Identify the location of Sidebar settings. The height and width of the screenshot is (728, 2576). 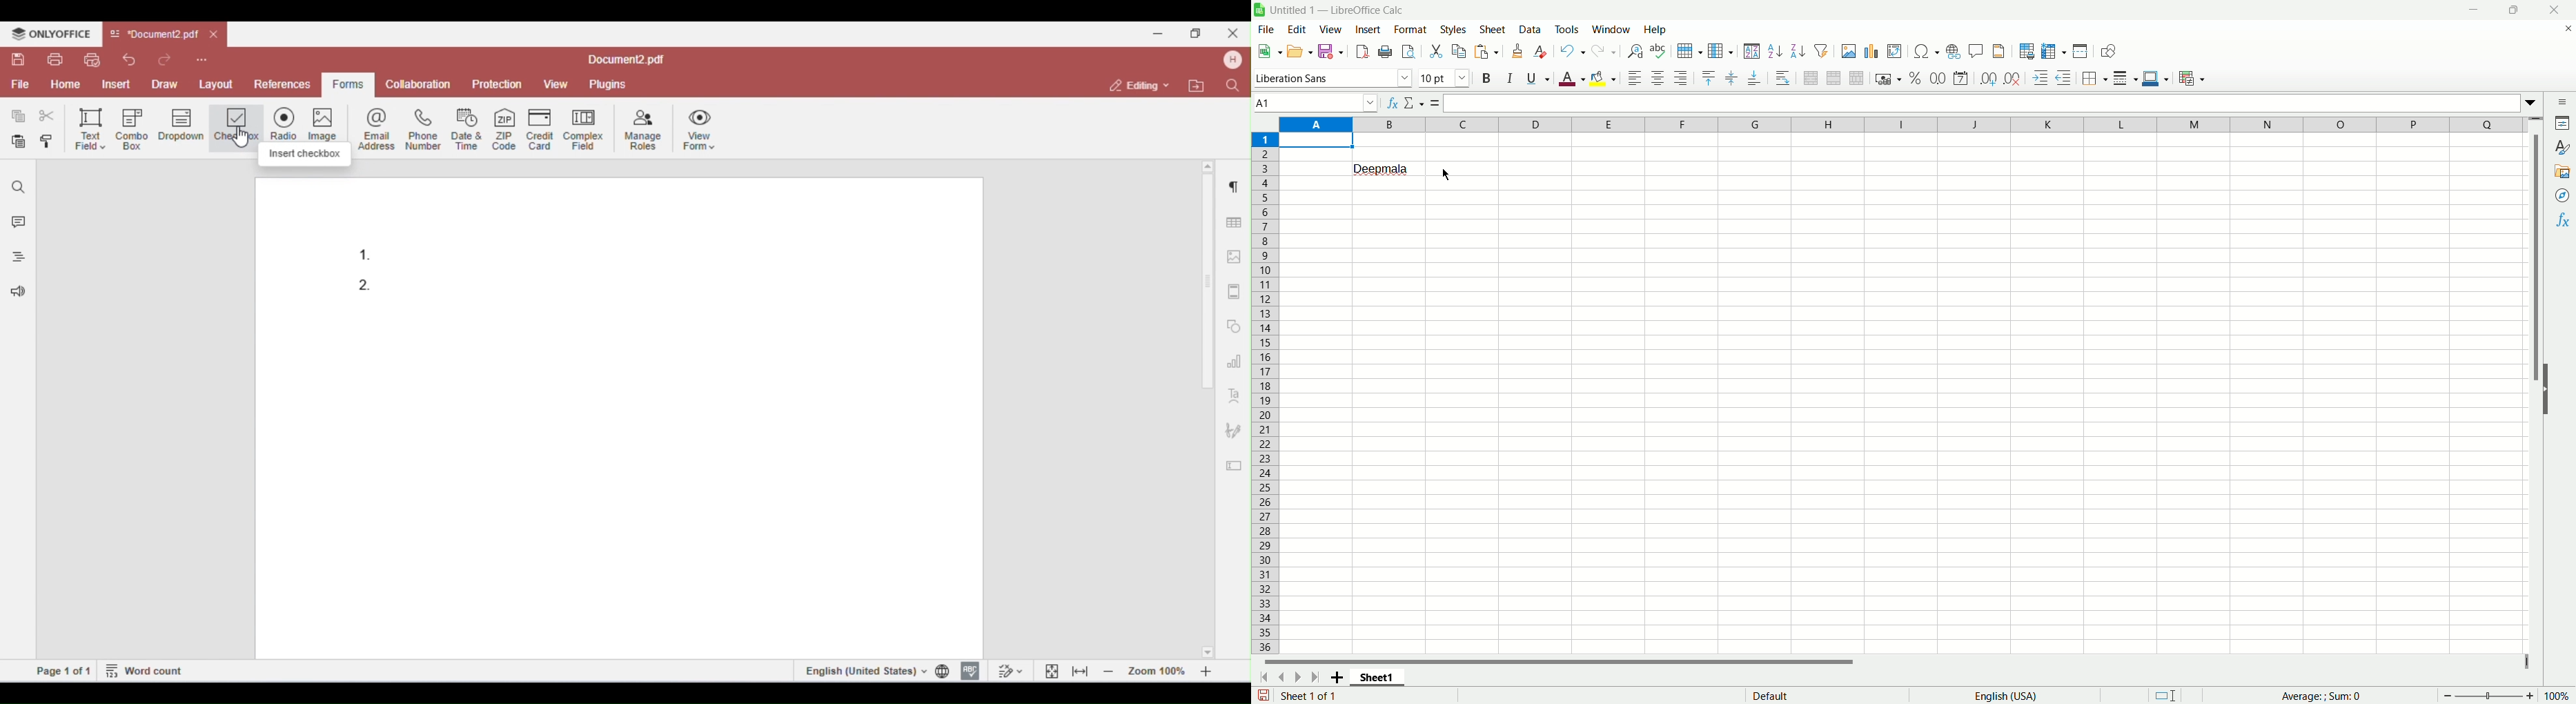
(2563, 101).